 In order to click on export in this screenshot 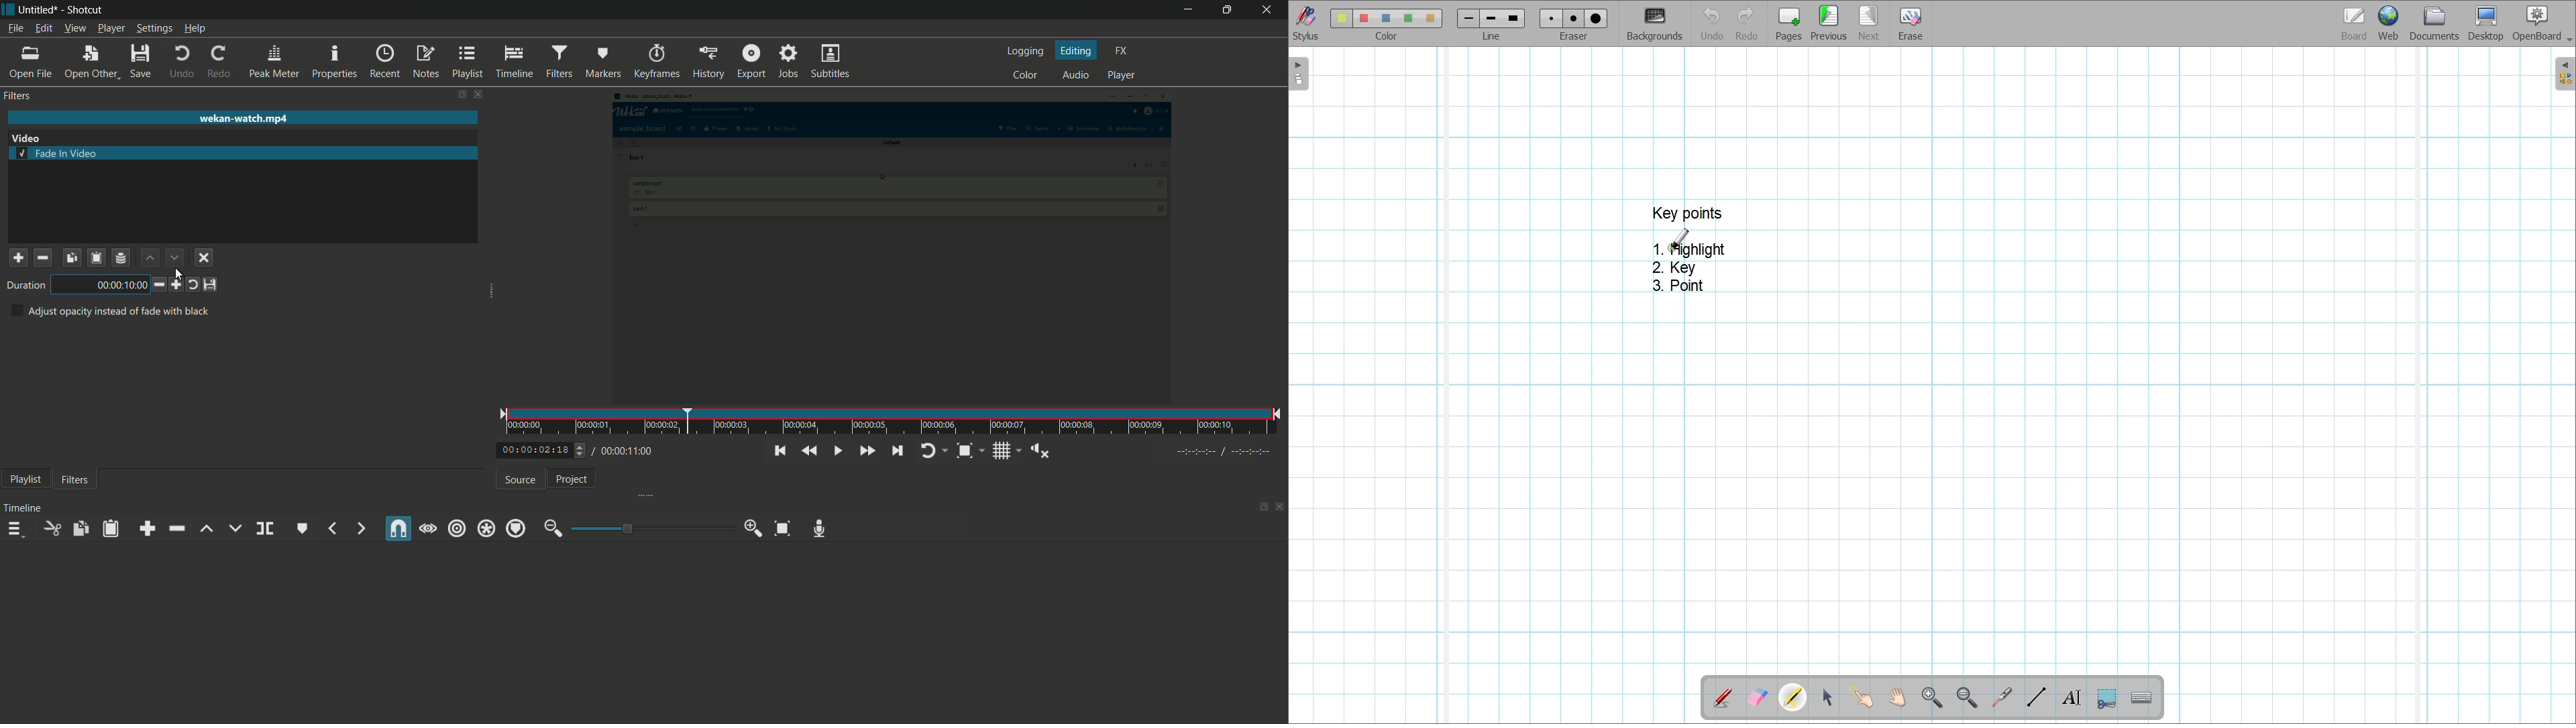, I will do `click(751, 61)`.